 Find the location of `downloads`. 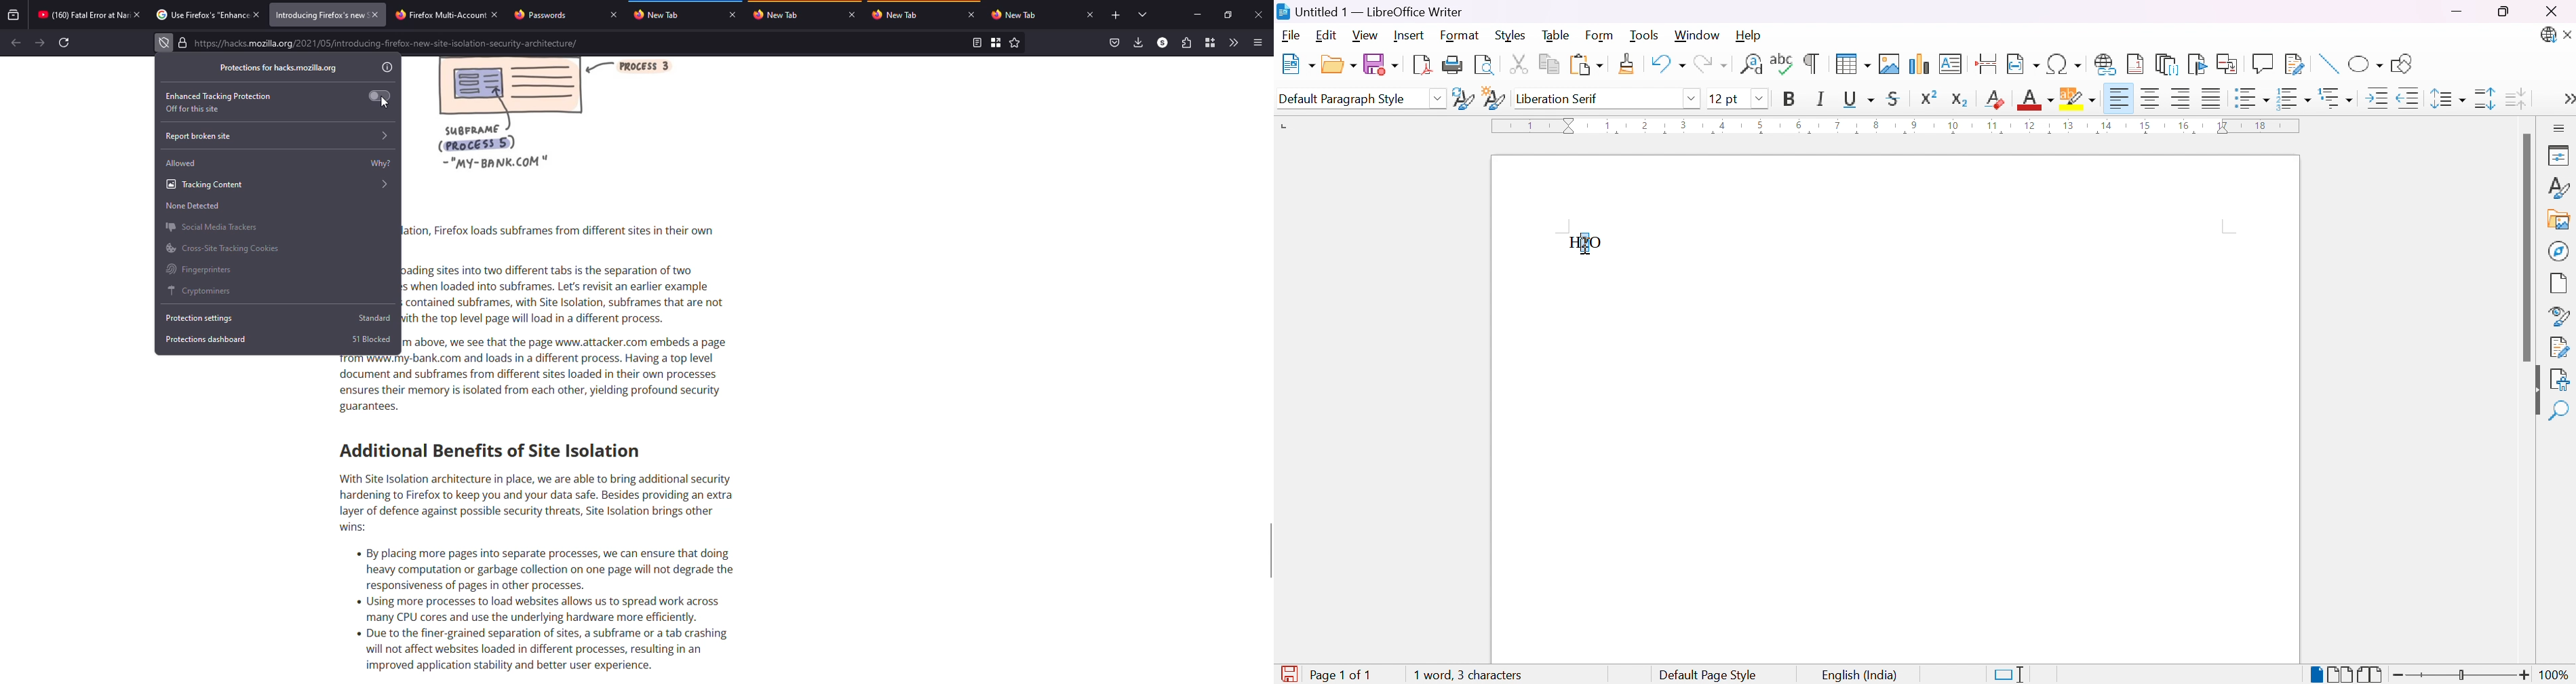

downloads is located at coordinates (1138, 42).